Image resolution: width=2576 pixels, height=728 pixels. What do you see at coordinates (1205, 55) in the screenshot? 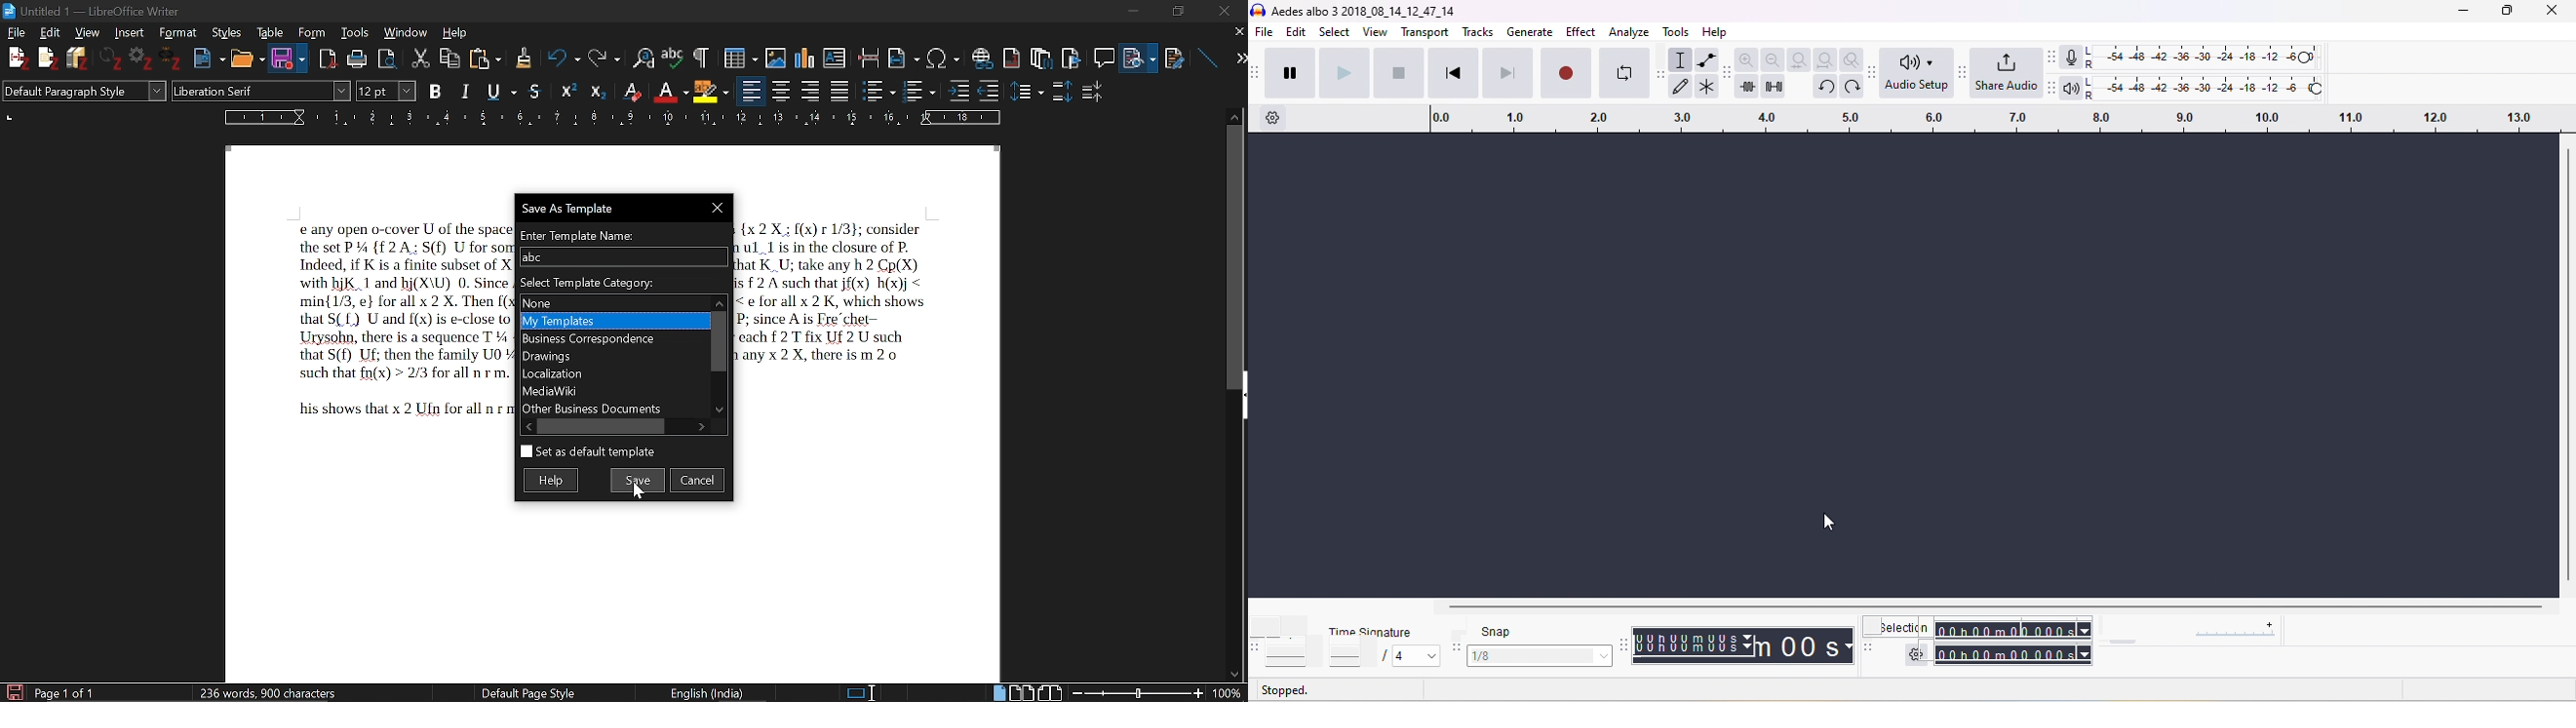
I see `line` at bounding box center [1205, 55].